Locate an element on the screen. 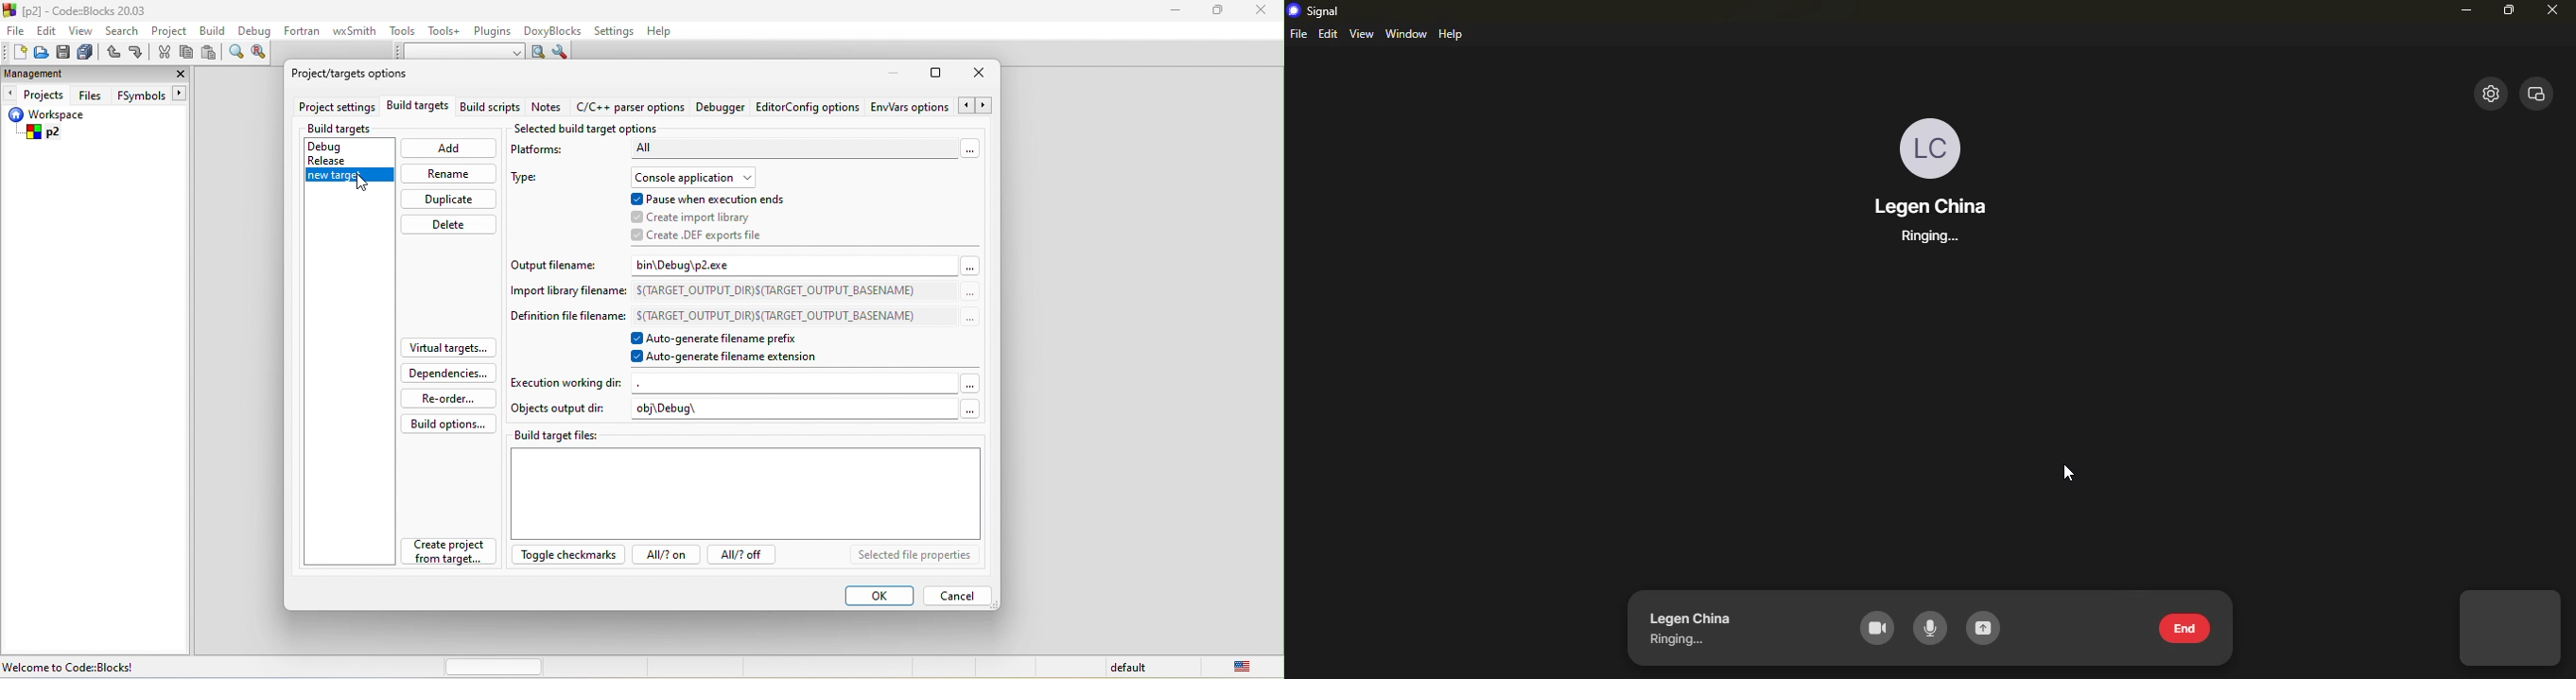  save is located at coordinates (64, 52).